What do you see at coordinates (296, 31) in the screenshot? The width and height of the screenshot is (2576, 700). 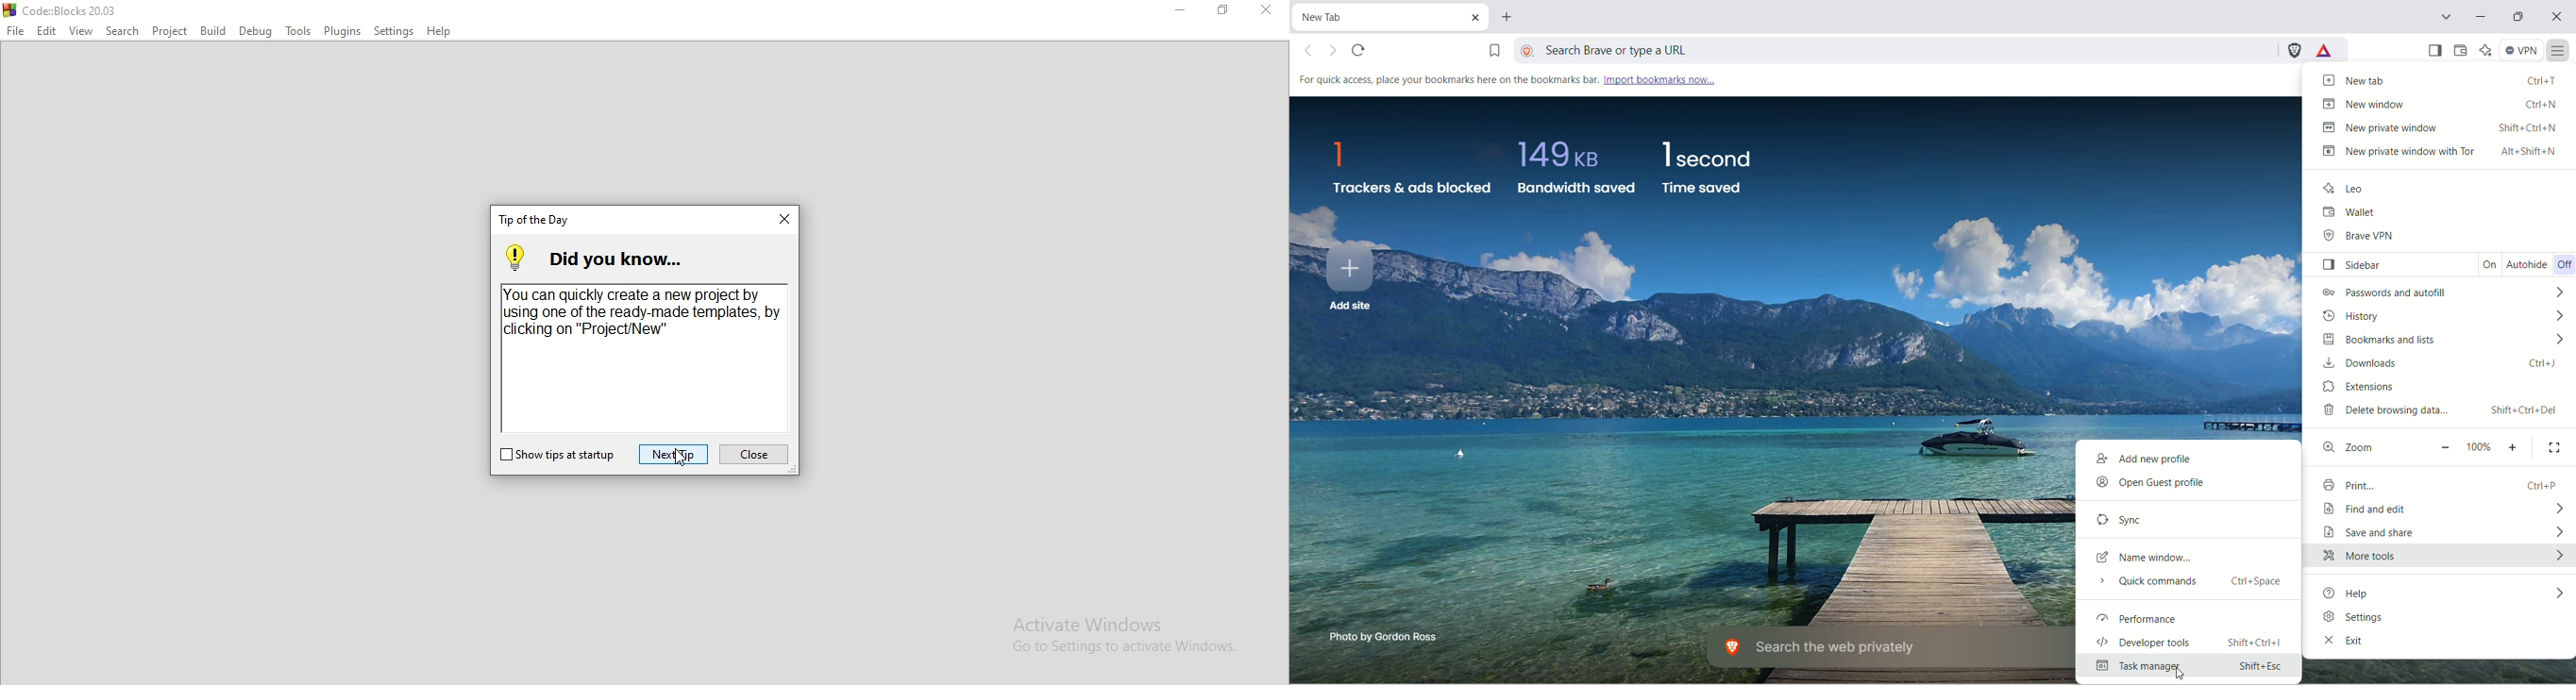 I see `Tools ` at bounding box center [296, 31].